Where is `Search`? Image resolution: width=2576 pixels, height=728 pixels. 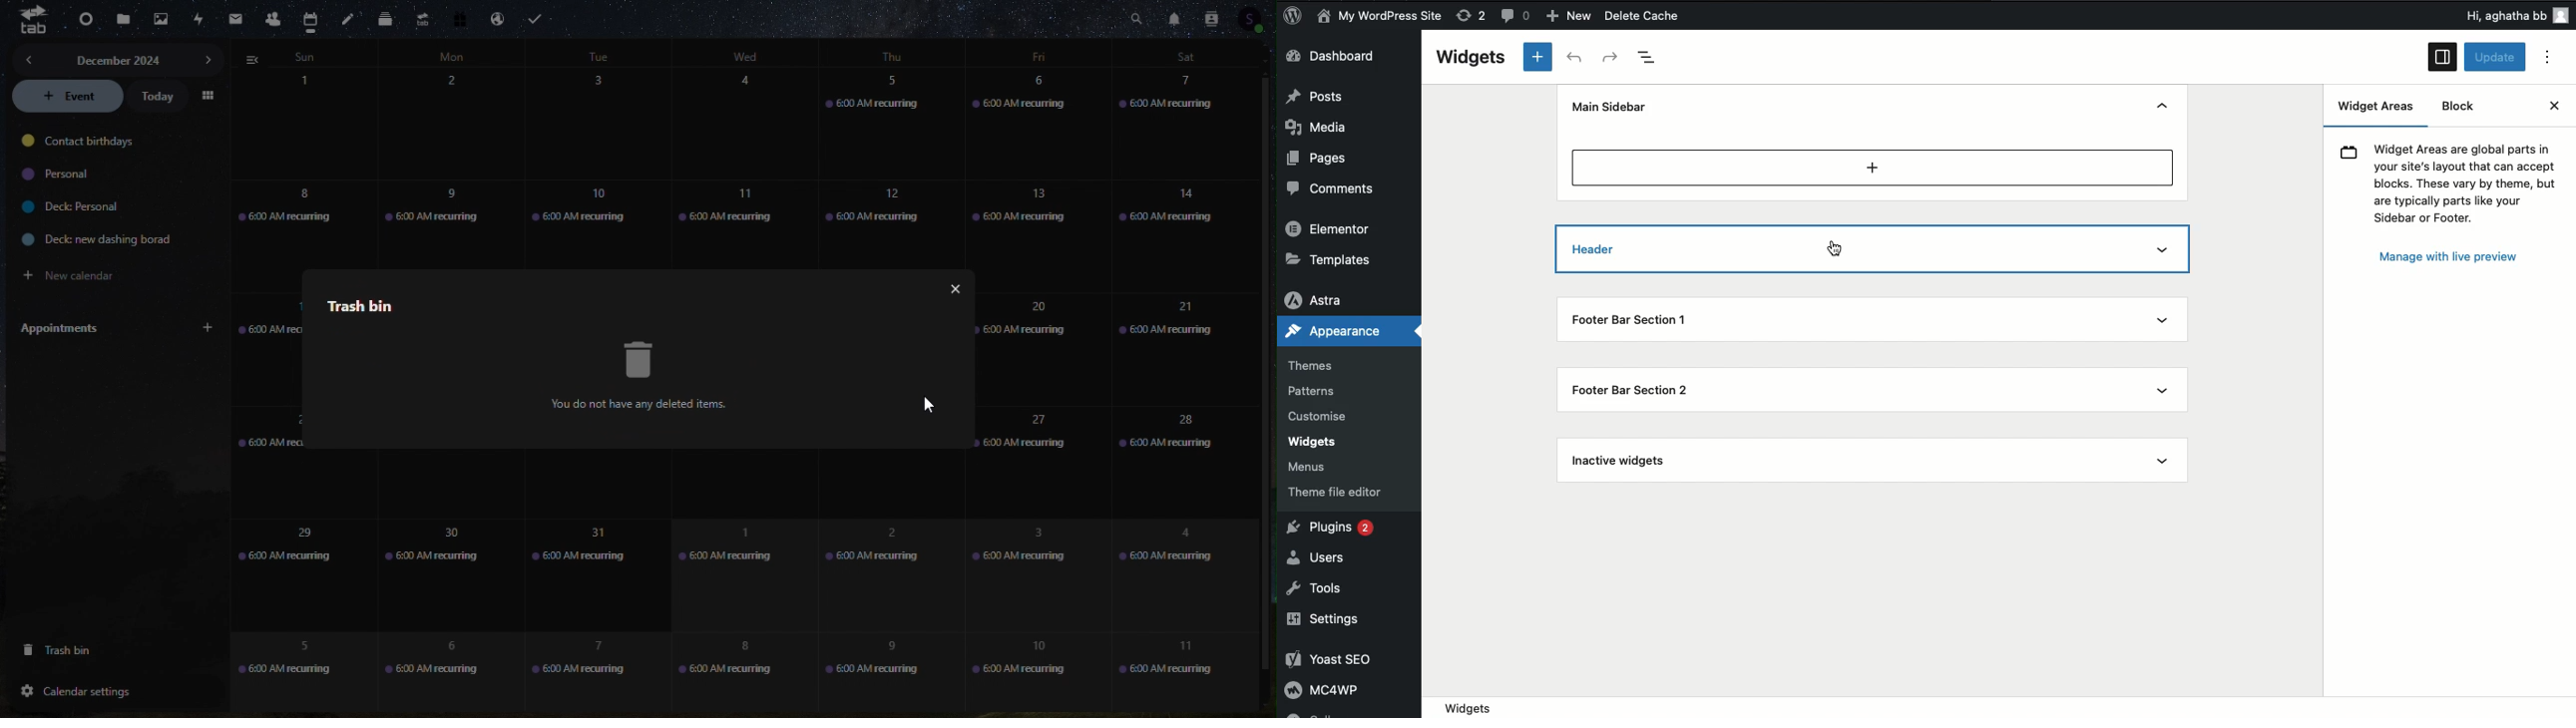
Search is located at coordinates (1136, 17).